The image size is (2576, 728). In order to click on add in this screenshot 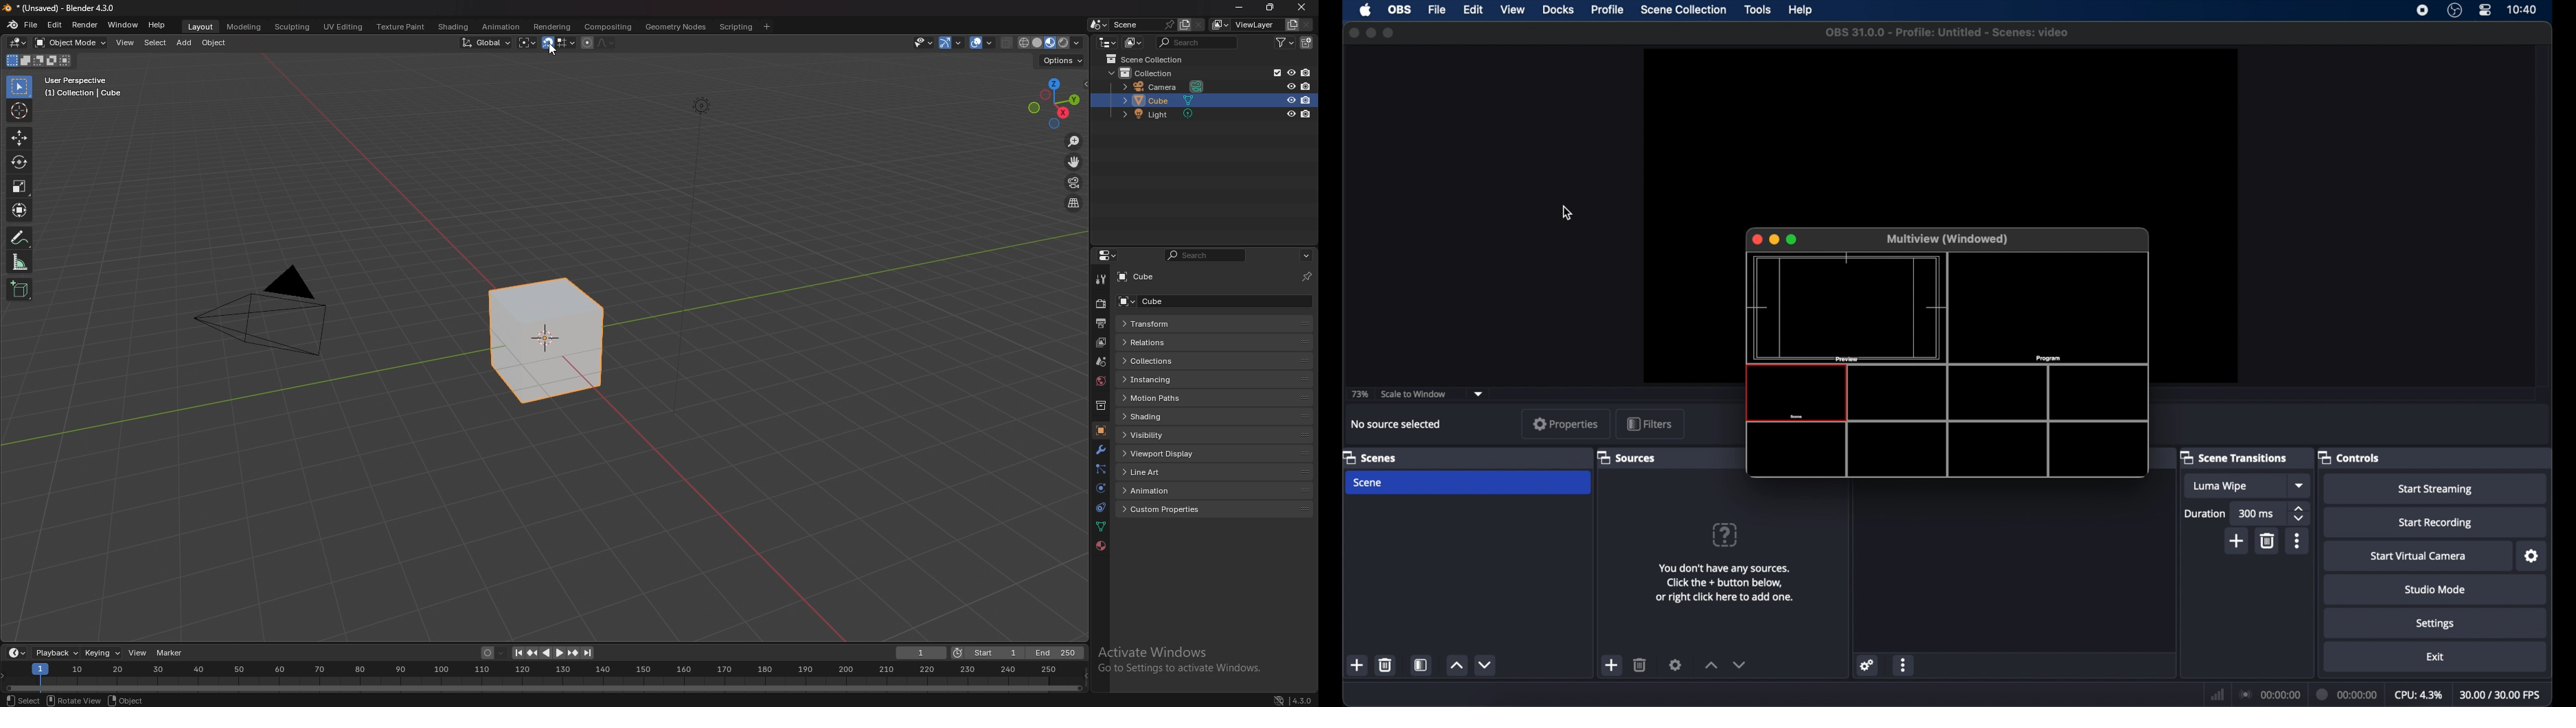, I will do `click(2235, 540)`.